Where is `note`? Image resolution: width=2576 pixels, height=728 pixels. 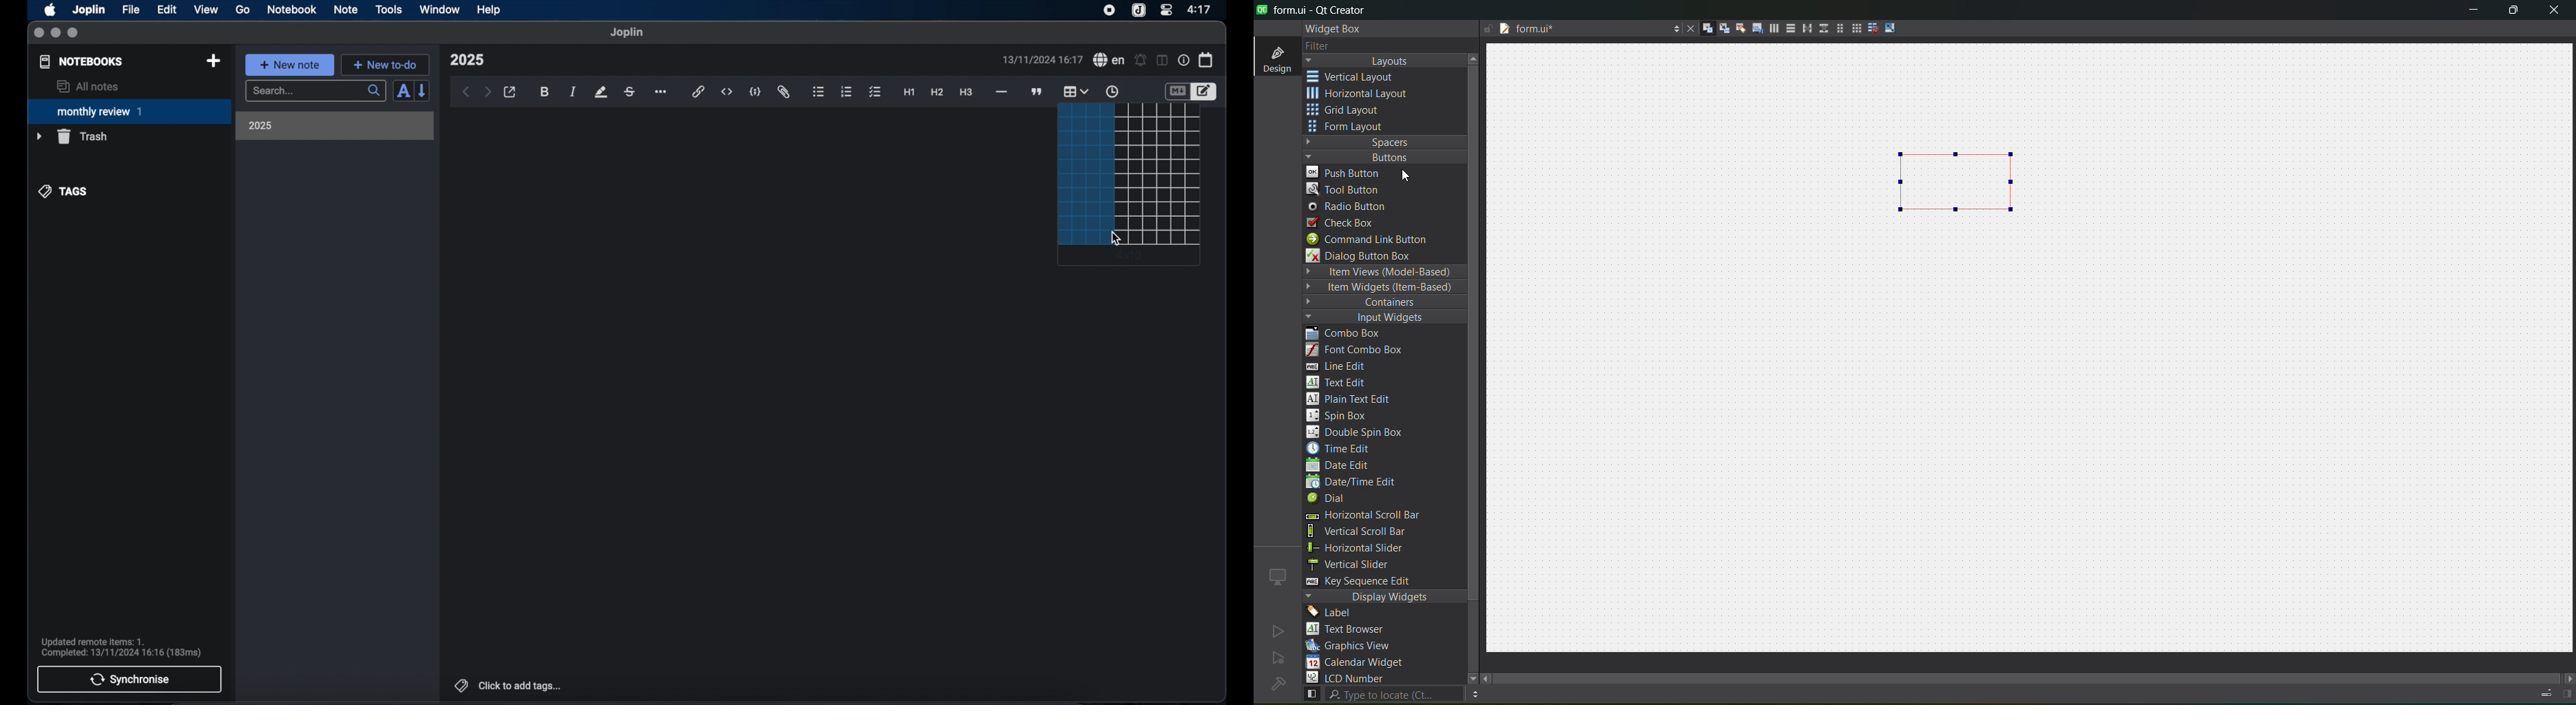
note is located at coordinates (346, 9).